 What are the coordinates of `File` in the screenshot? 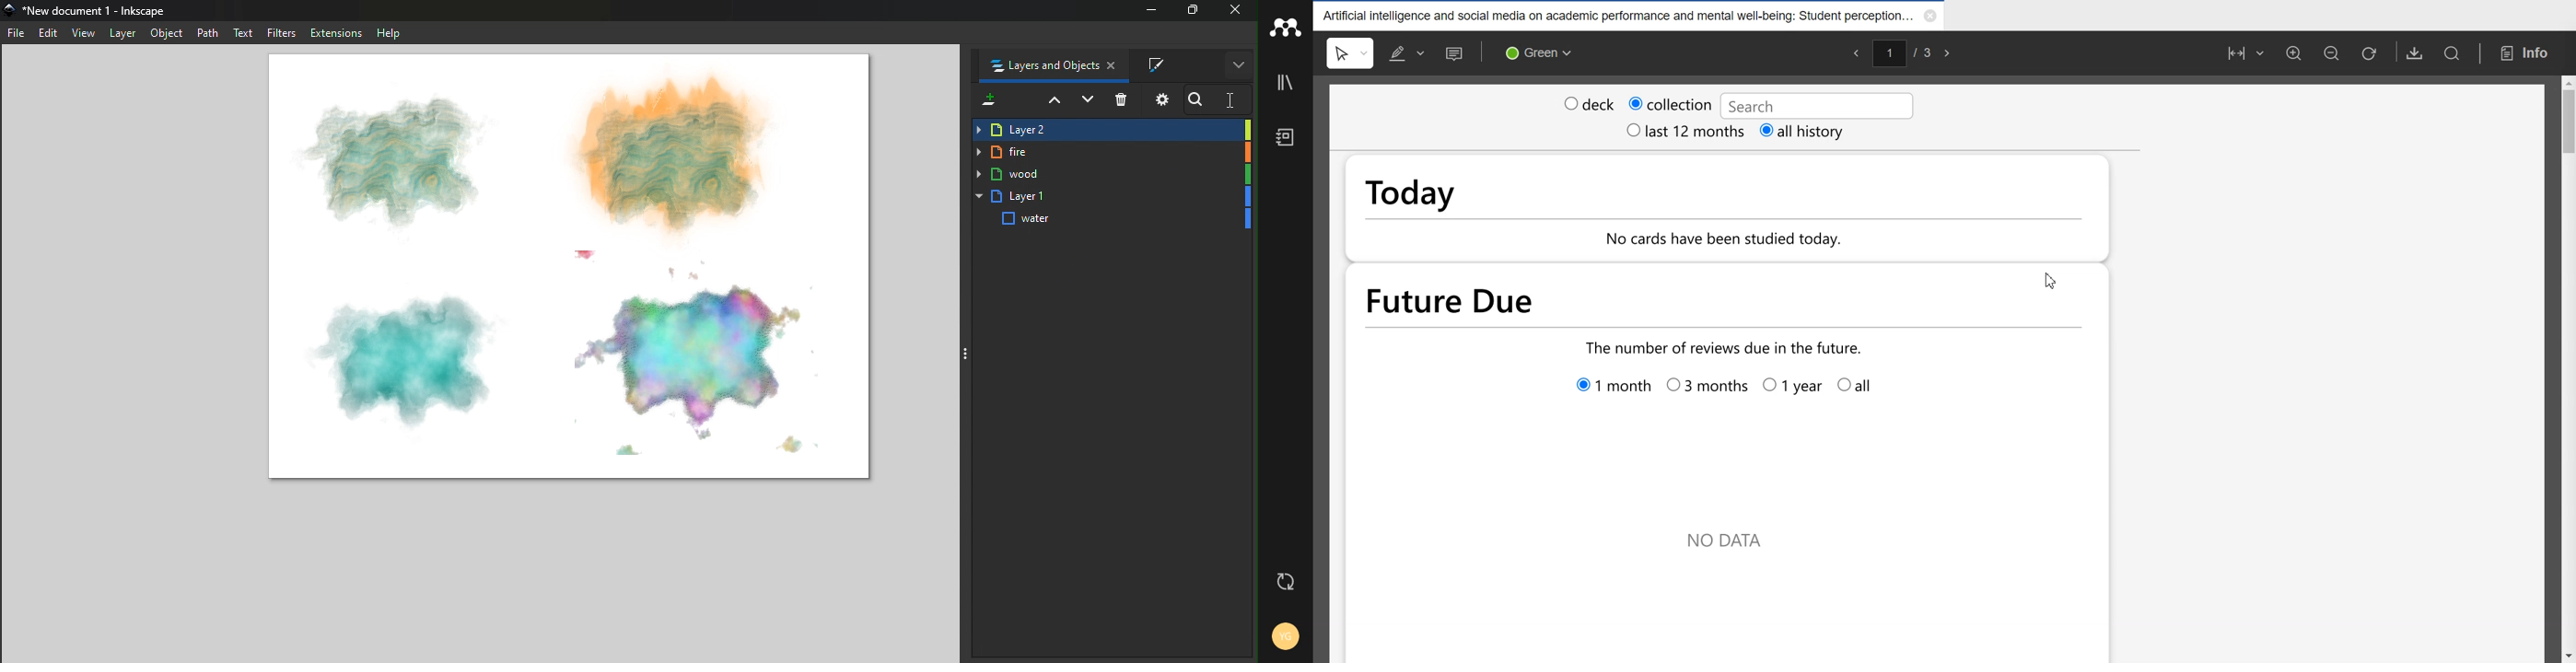 It's located at (17, 33).